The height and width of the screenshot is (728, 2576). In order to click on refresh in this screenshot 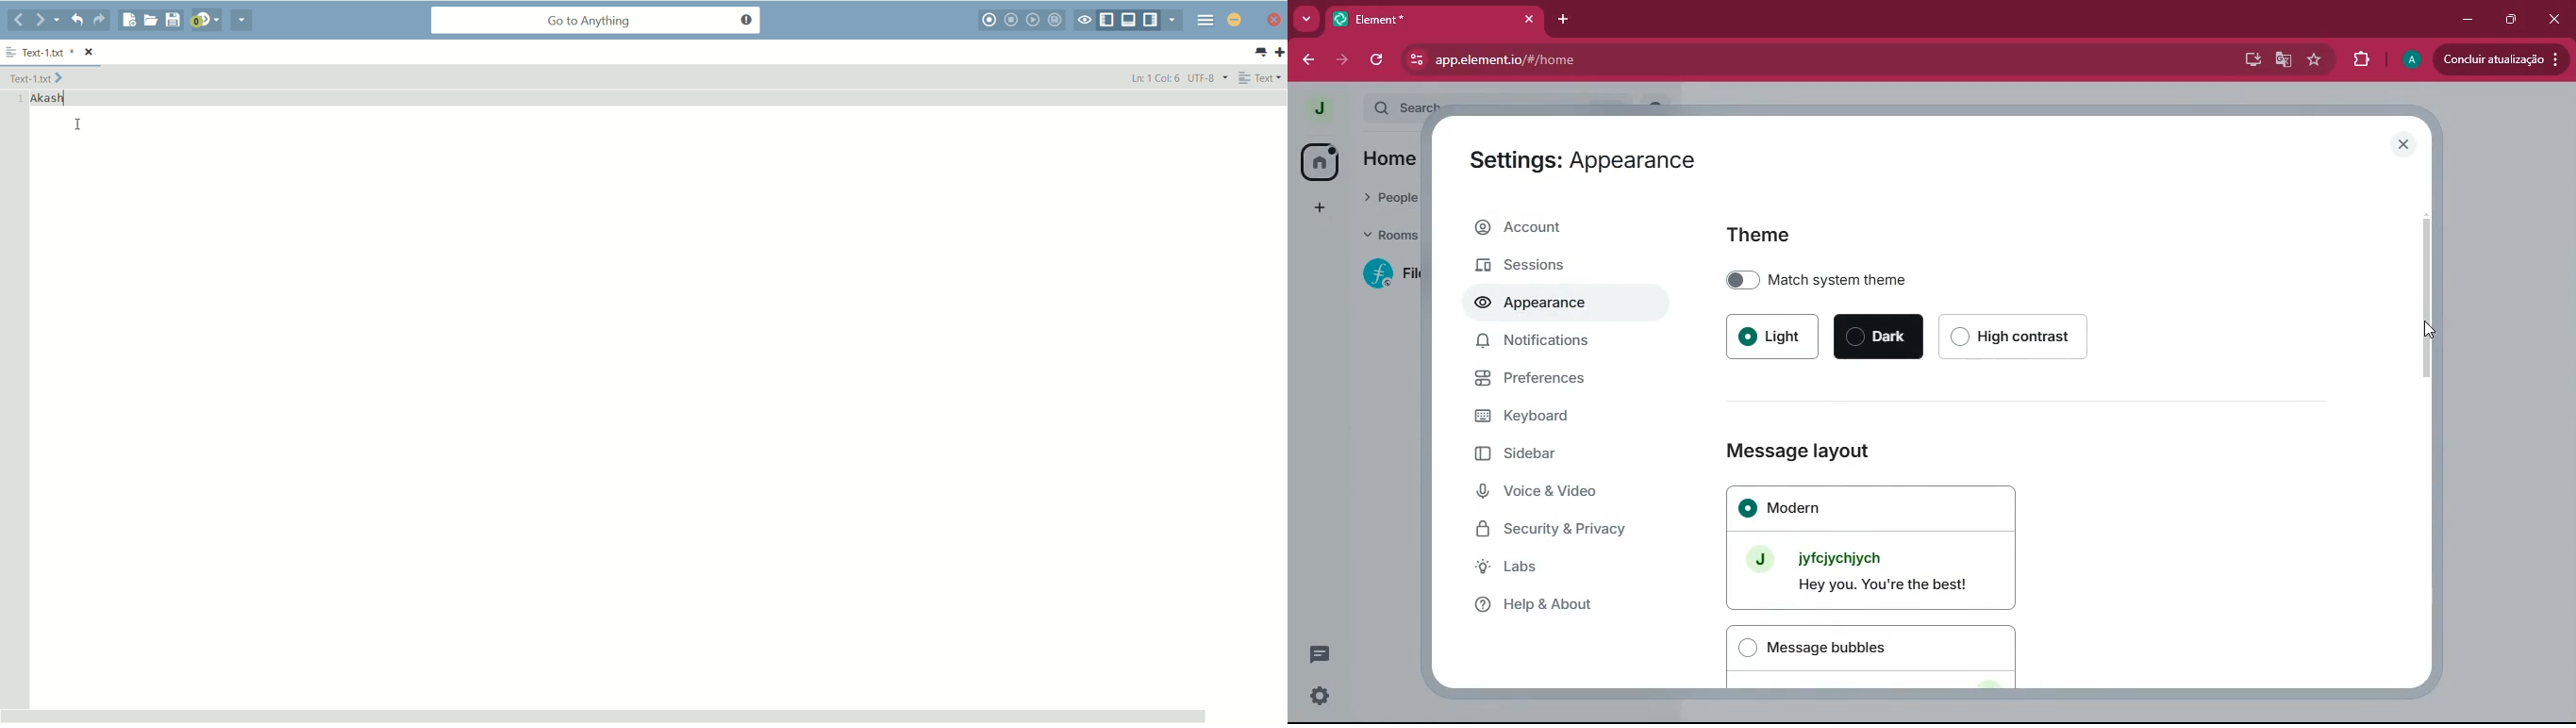, I will do `click(1379, 62)`.